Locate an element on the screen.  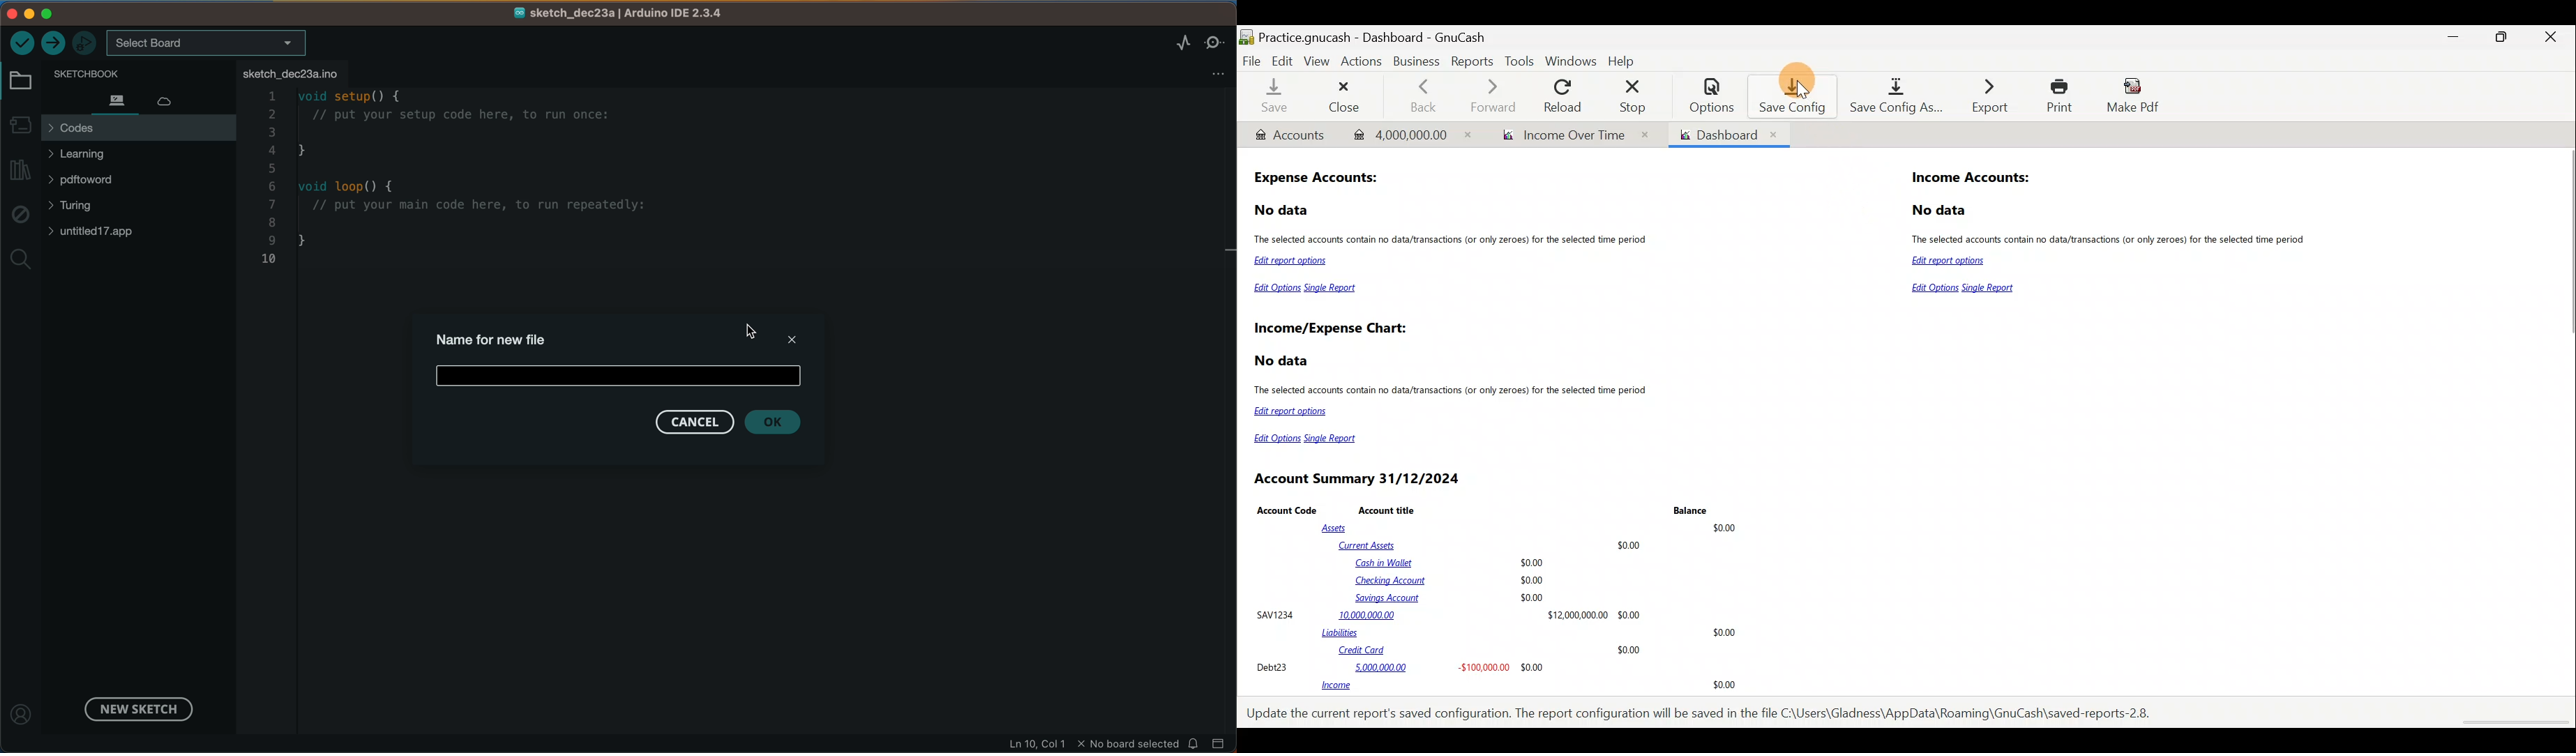
Income Accounts: is located at coordinates (1972, 178).